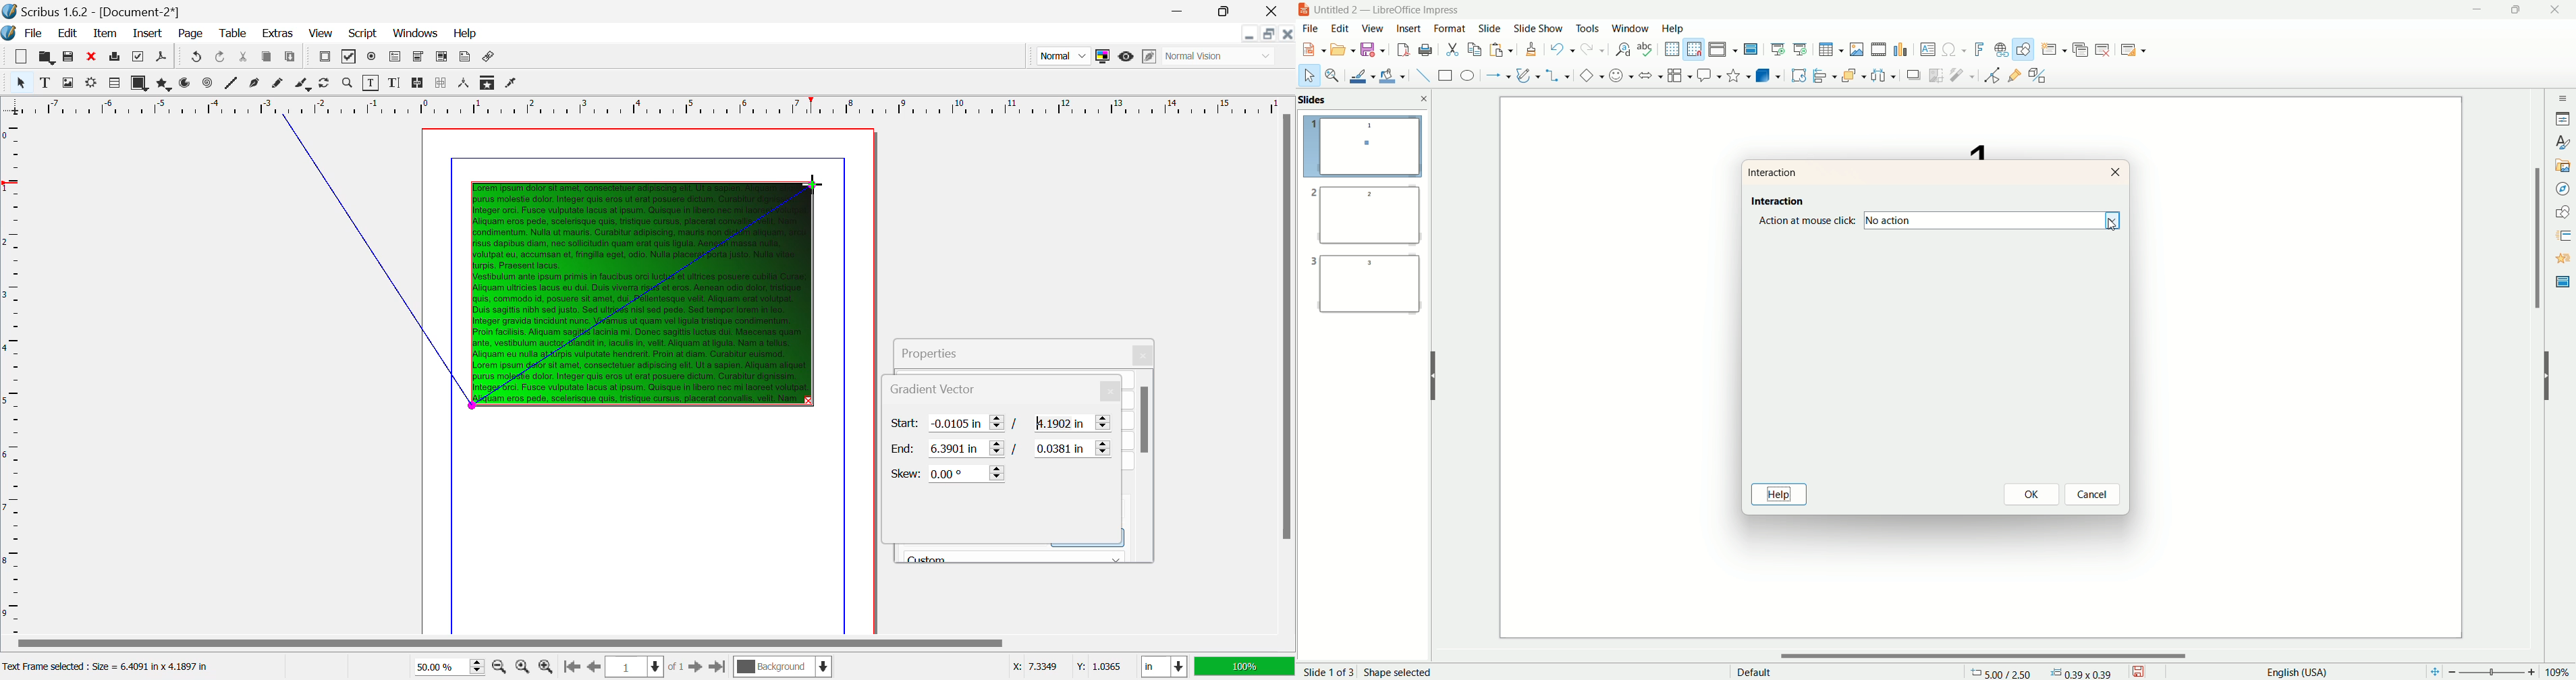 The height and width of the screenshot is (700, 2576). Describe the element at coordinates (92, 57) in the screenshot. I see `Discard` at that location.